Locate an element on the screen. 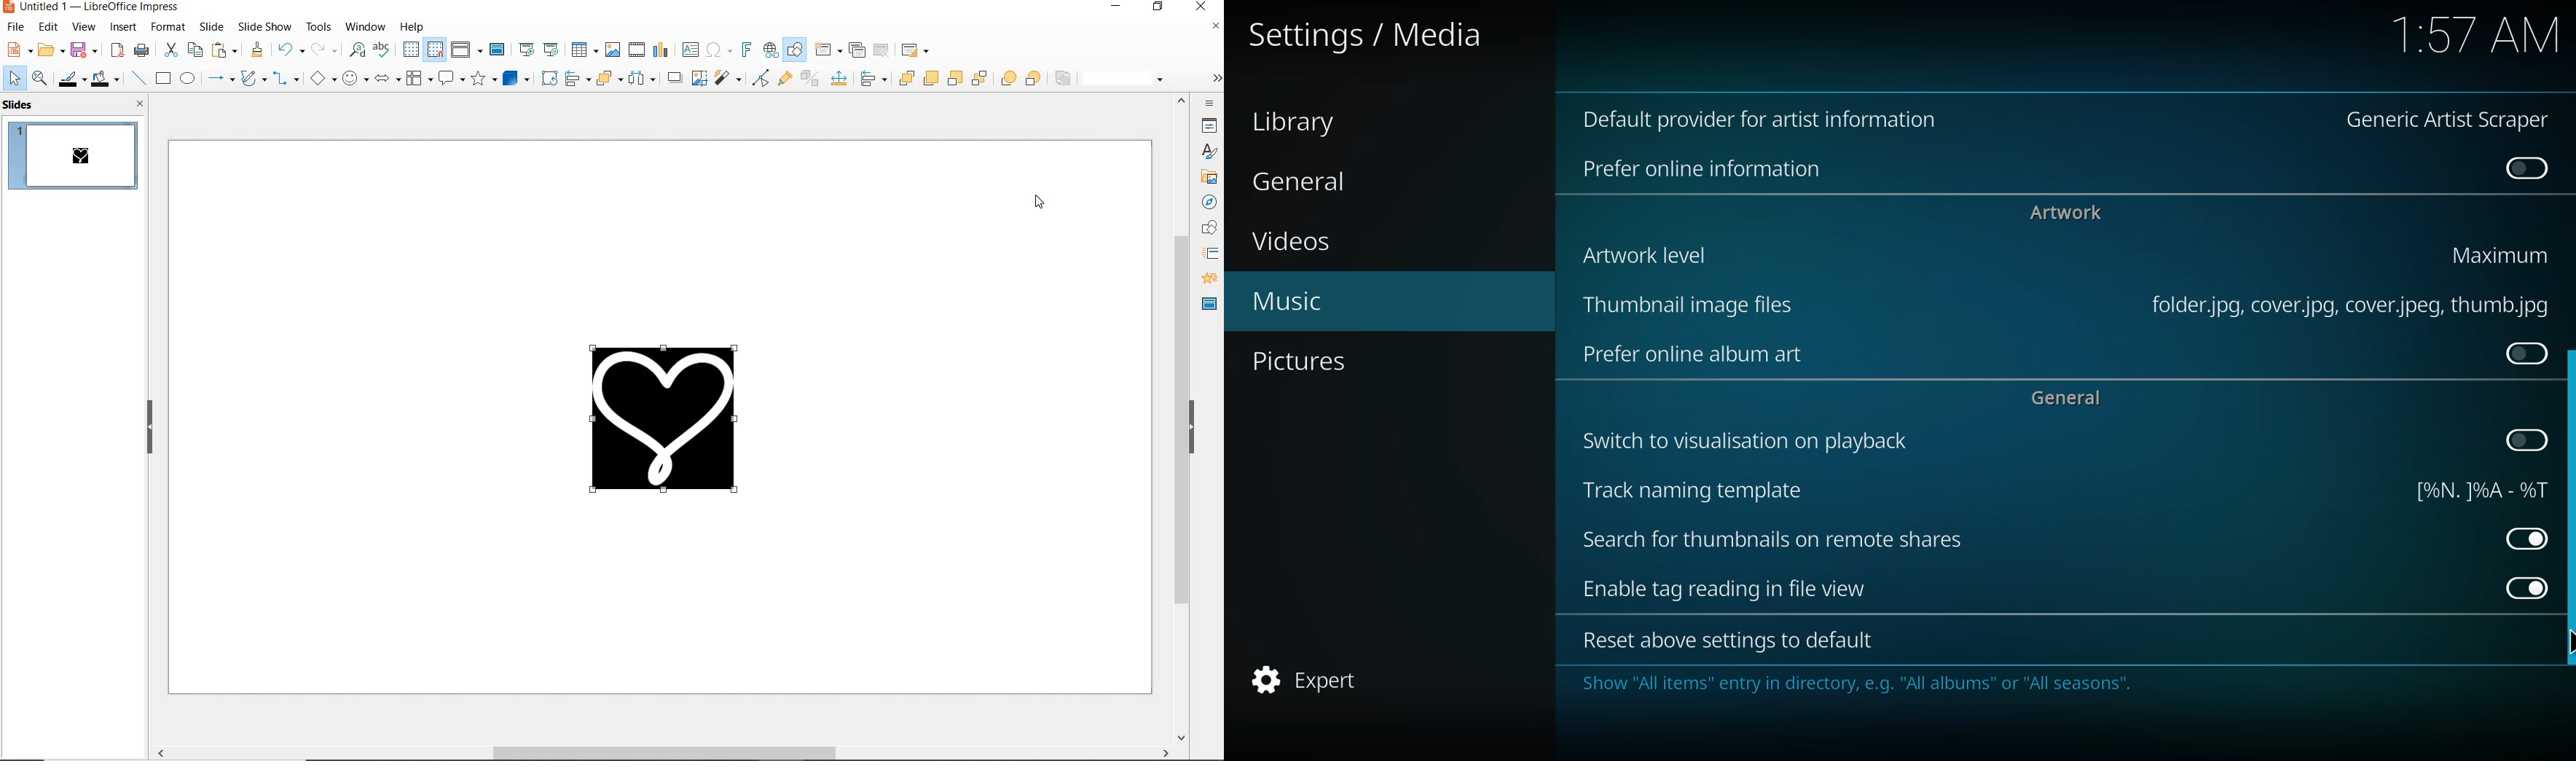 This screenshot has width=2576, height=784. select at least three objects to distribute is located at coordinates (643, 79).